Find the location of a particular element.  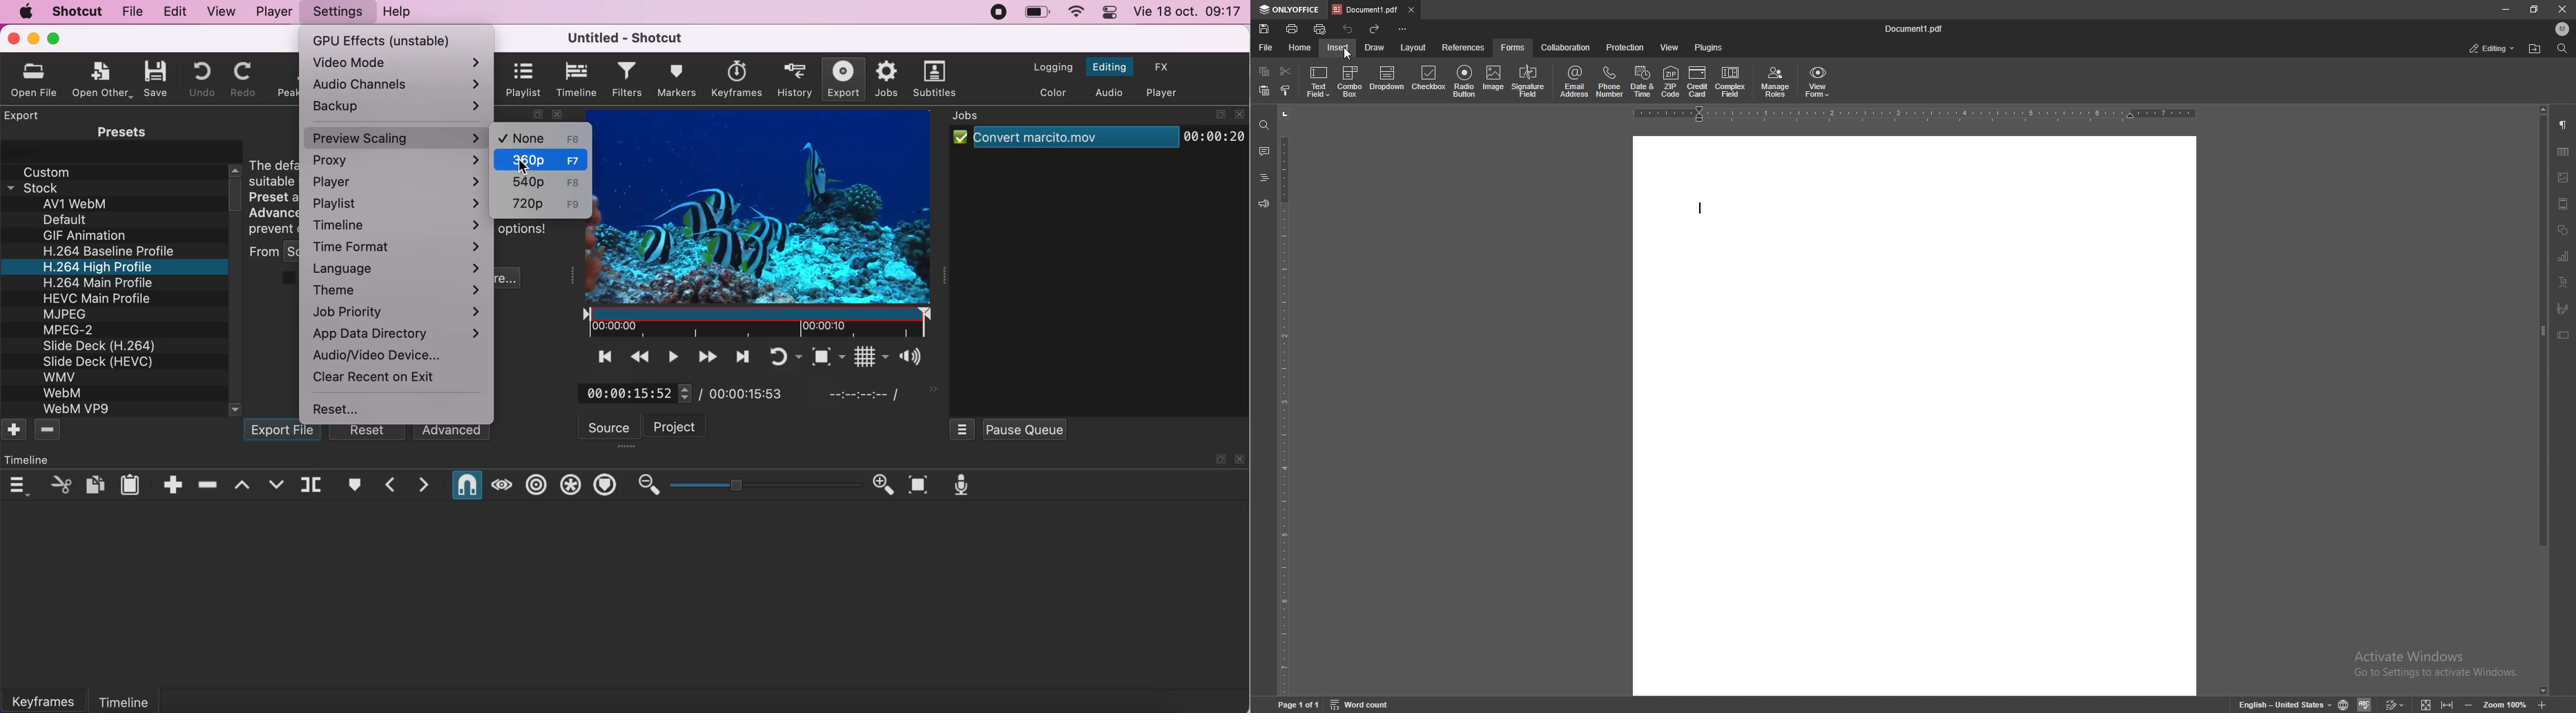

keyframes is located at coordinates (50, 700).